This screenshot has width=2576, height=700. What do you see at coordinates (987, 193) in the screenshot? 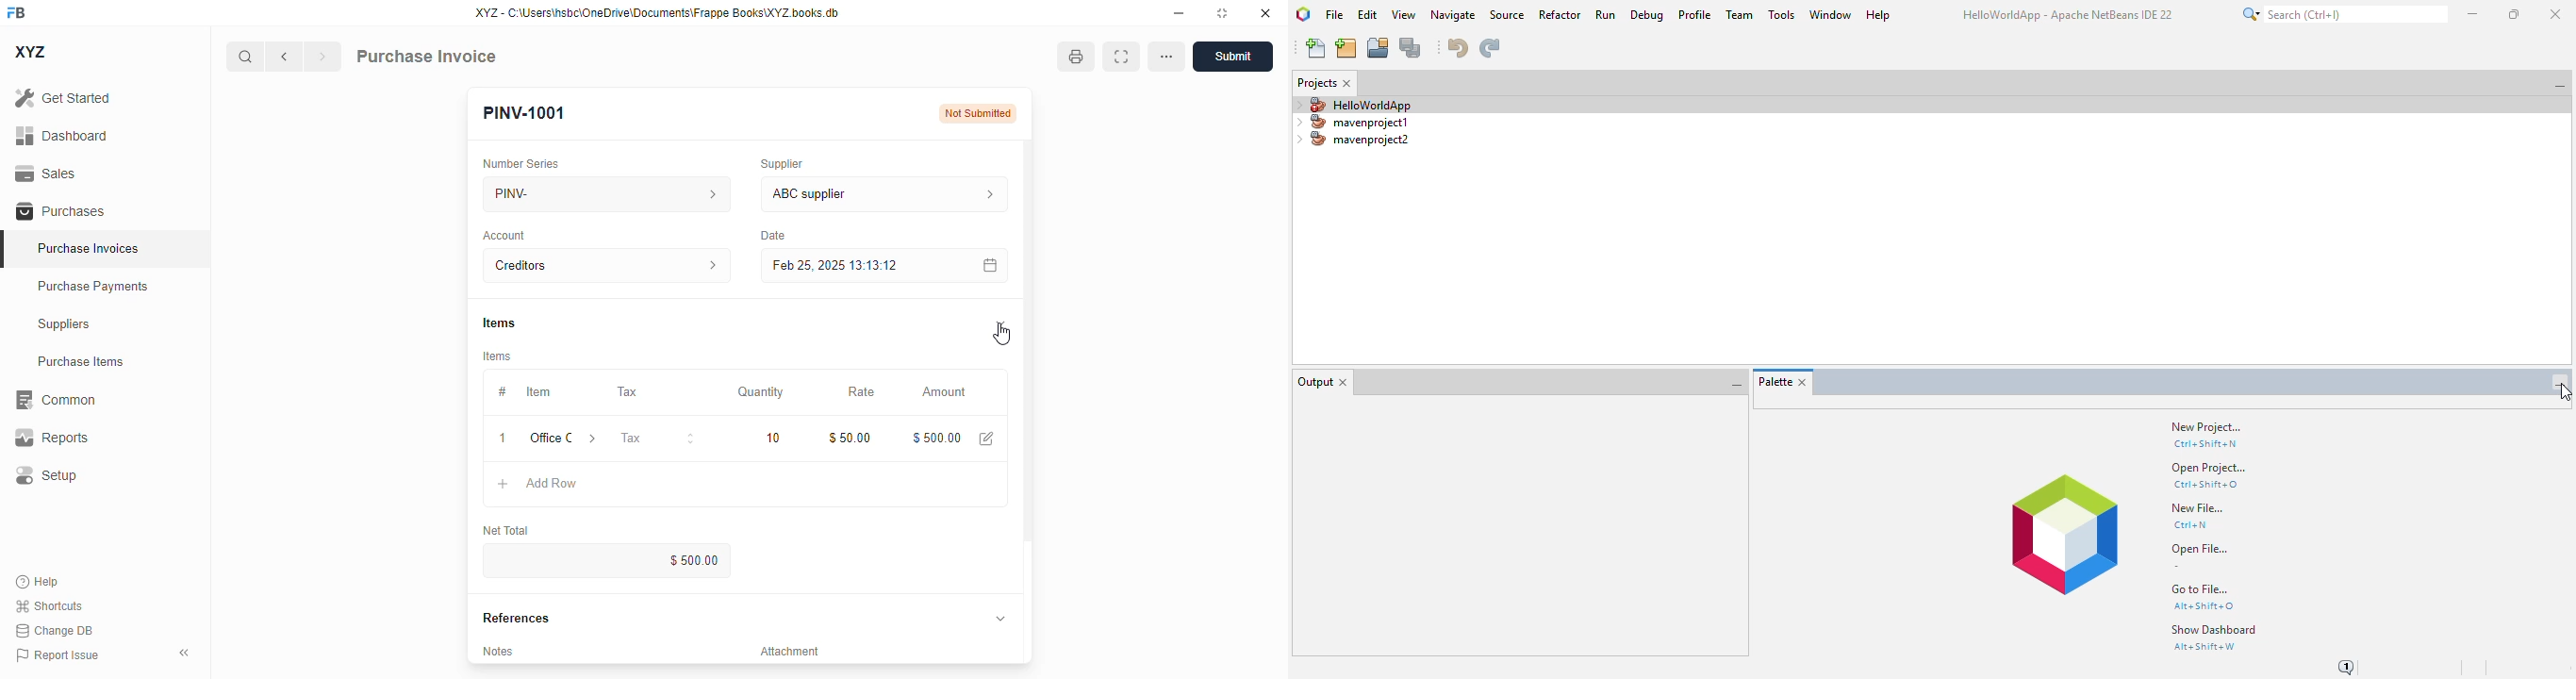
I see `supplier information` at bounding box center [987, 193].